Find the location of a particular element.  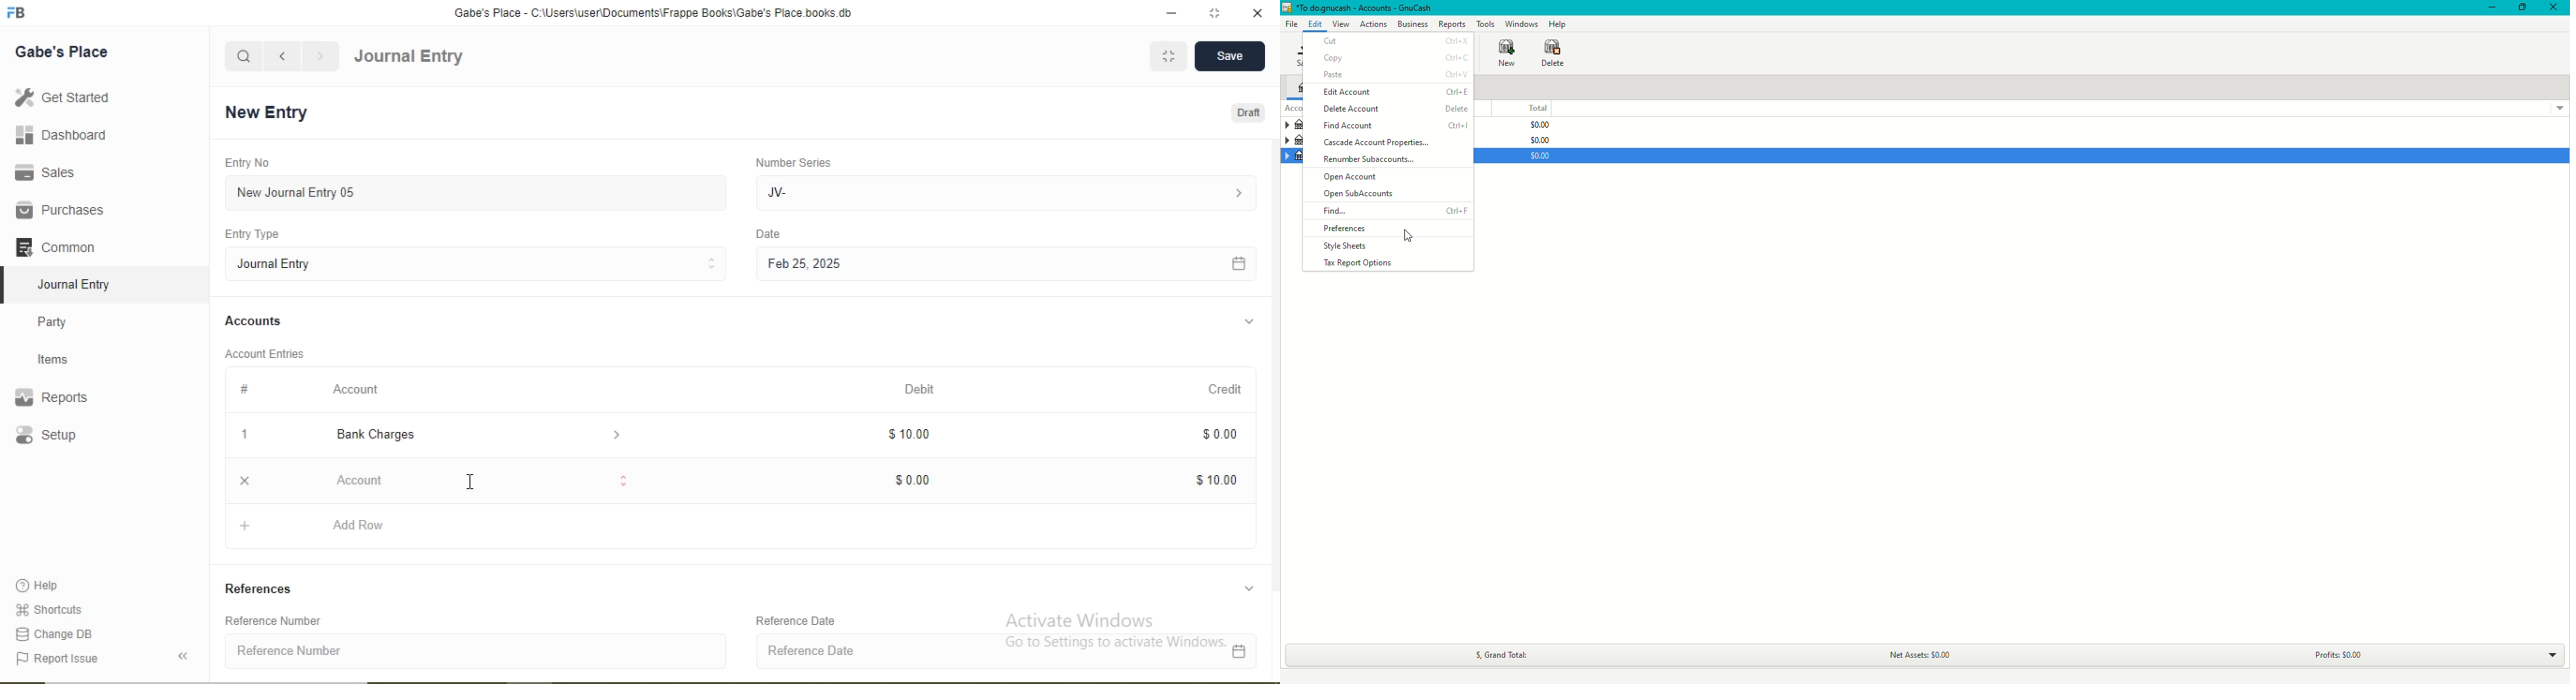

Preferences is located at coordinates (1345, 229).